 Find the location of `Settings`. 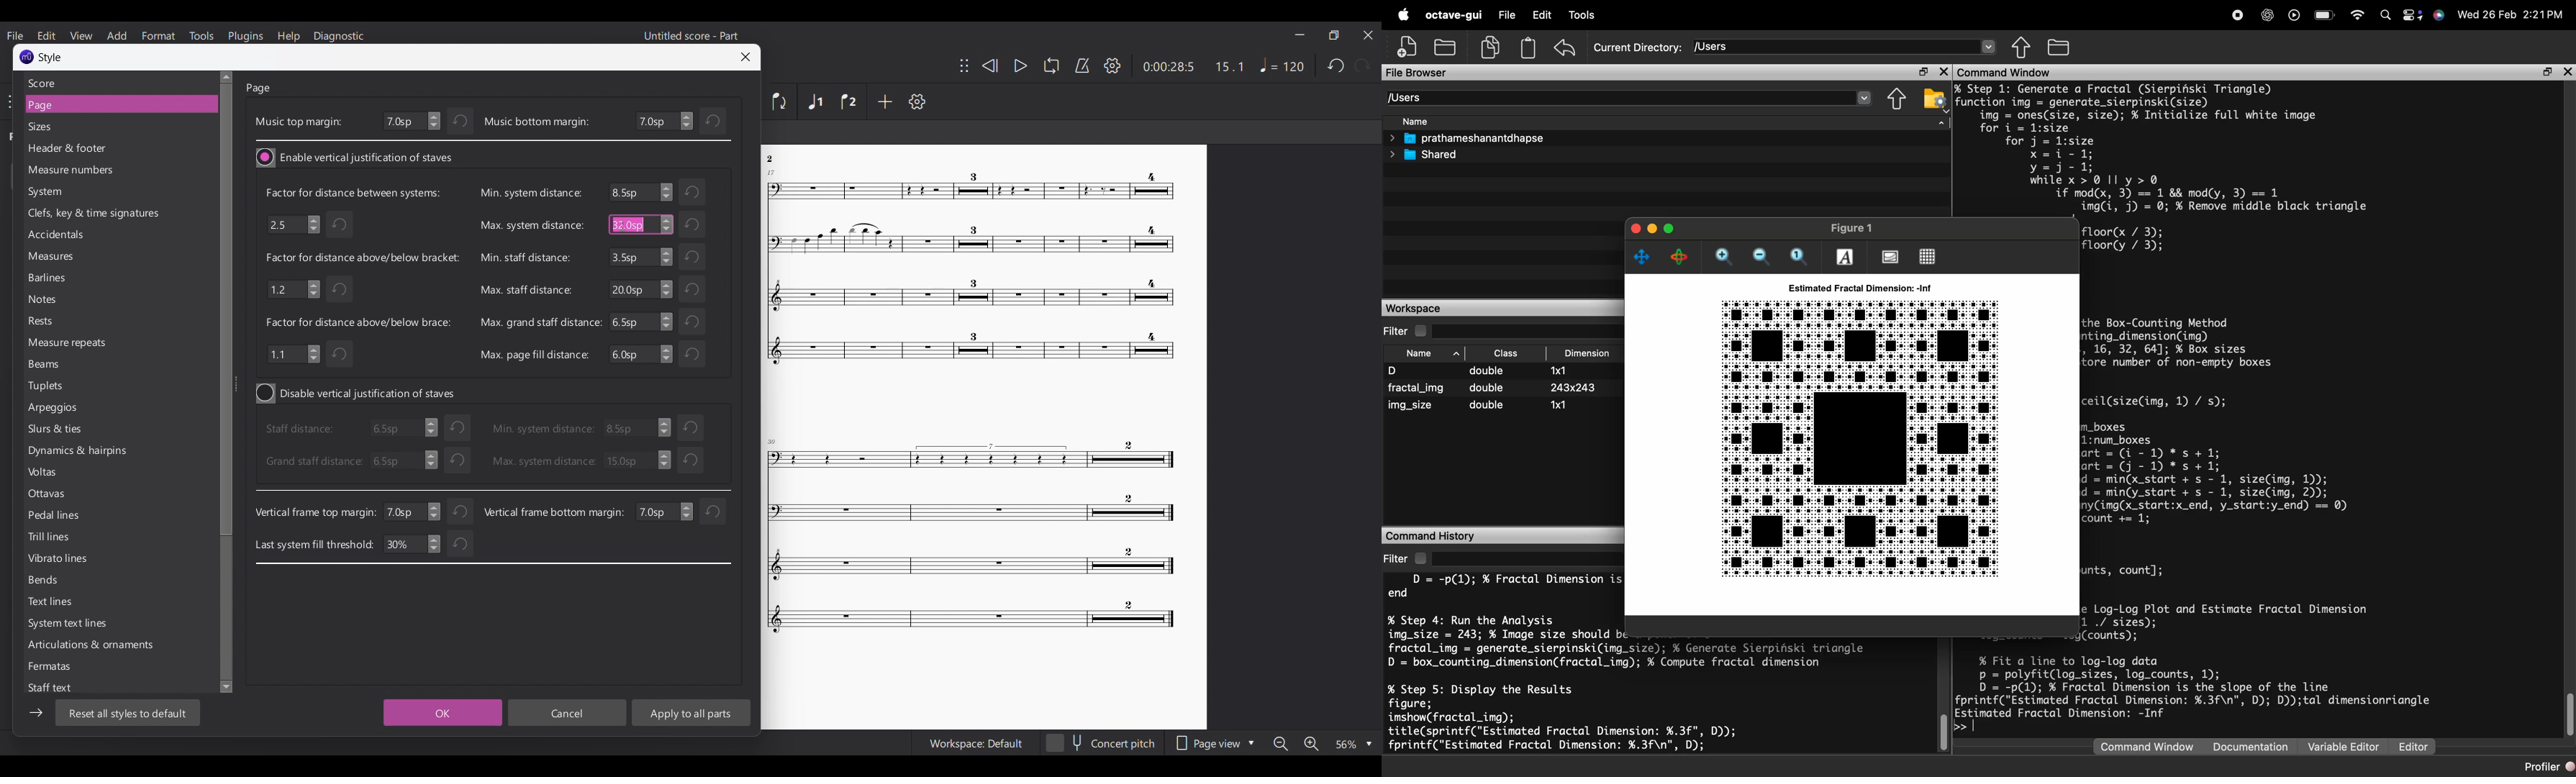

Settings is located at coordinates (1112, 65).